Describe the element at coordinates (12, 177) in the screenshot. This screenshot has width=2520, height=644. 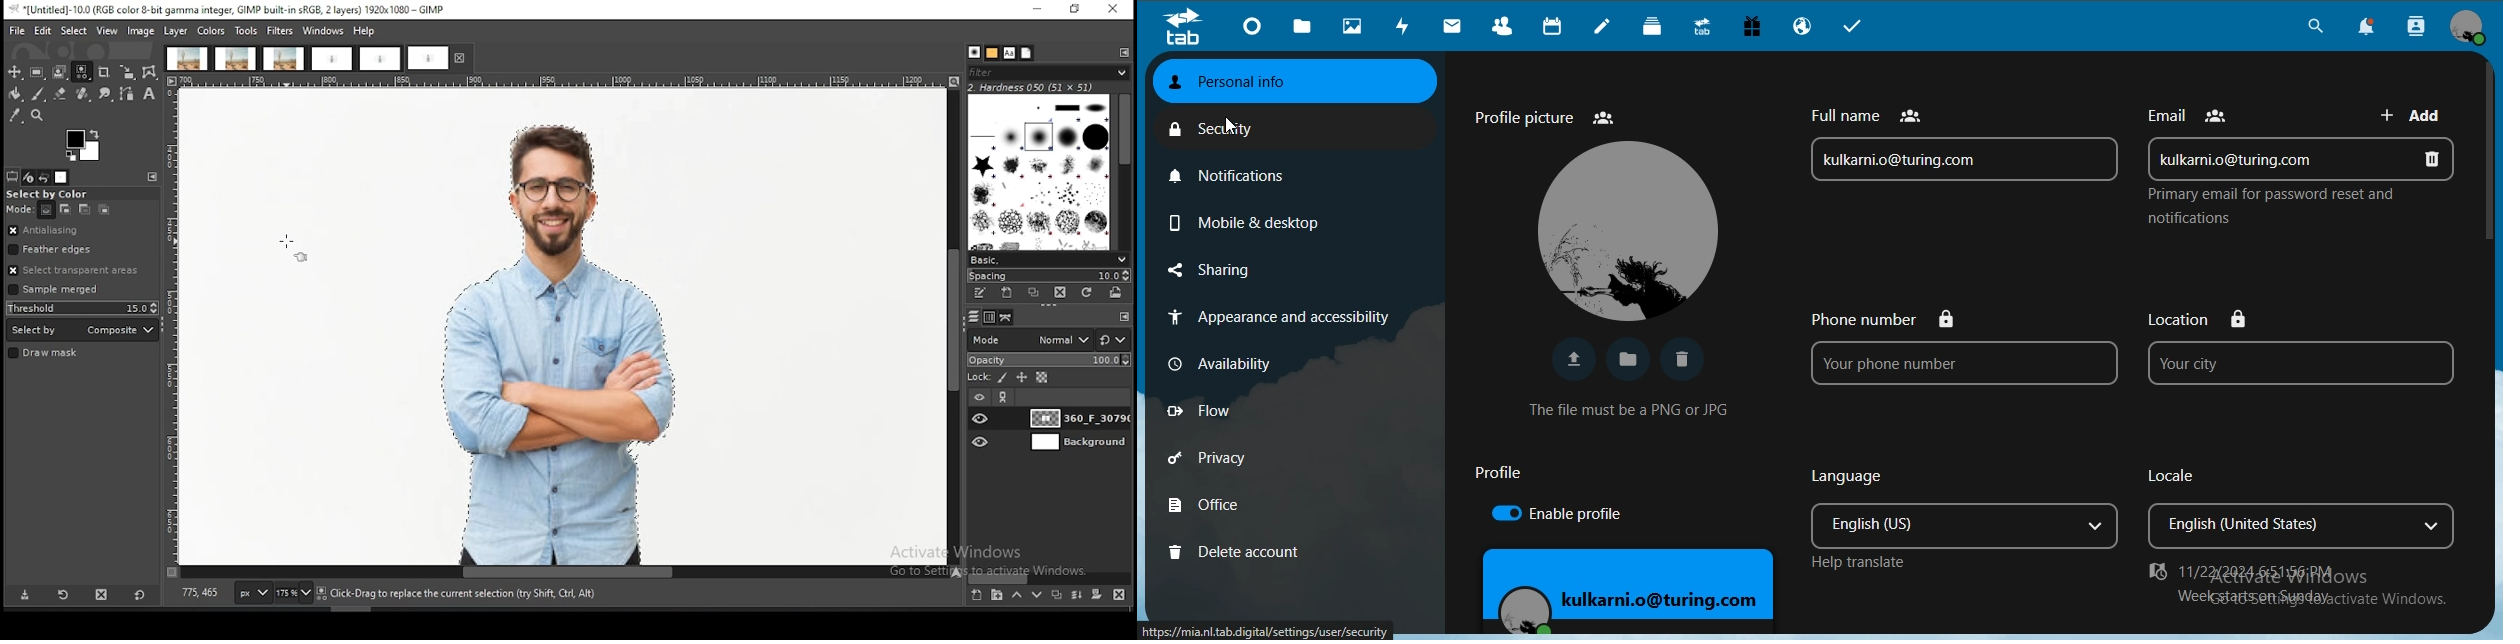
I see `tool options` at that location.